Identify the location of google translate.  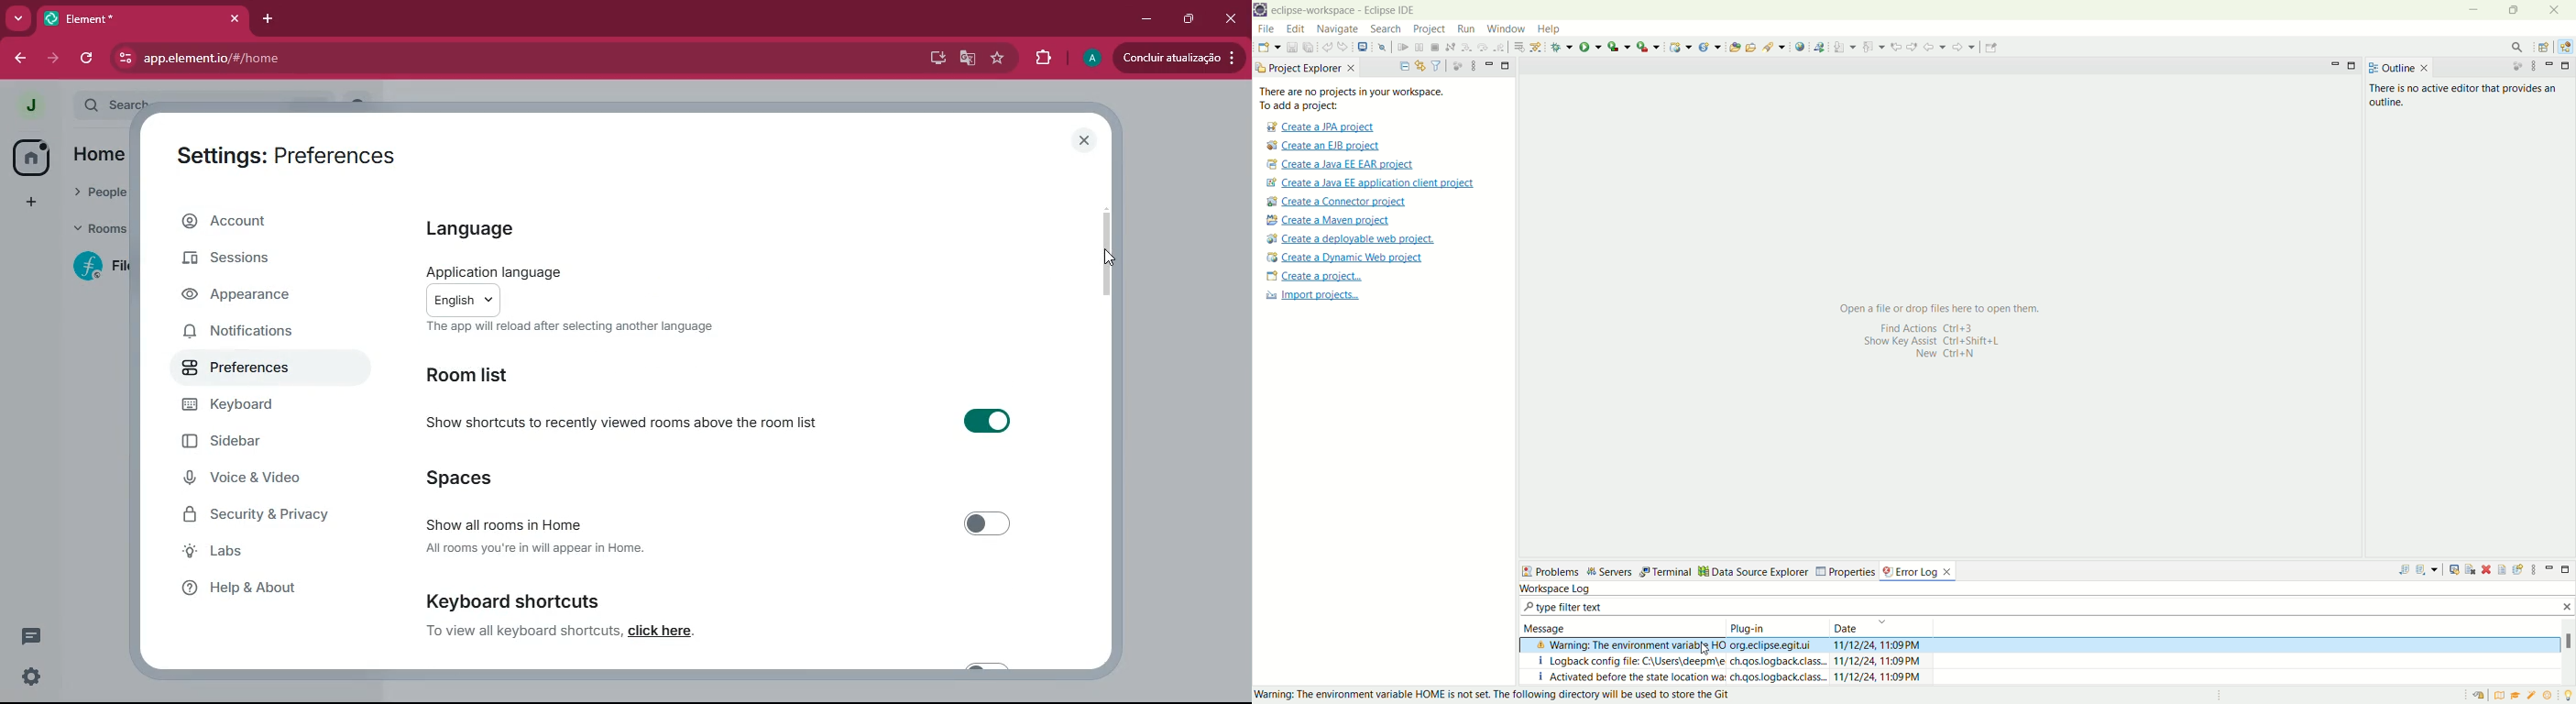
(966, 60).